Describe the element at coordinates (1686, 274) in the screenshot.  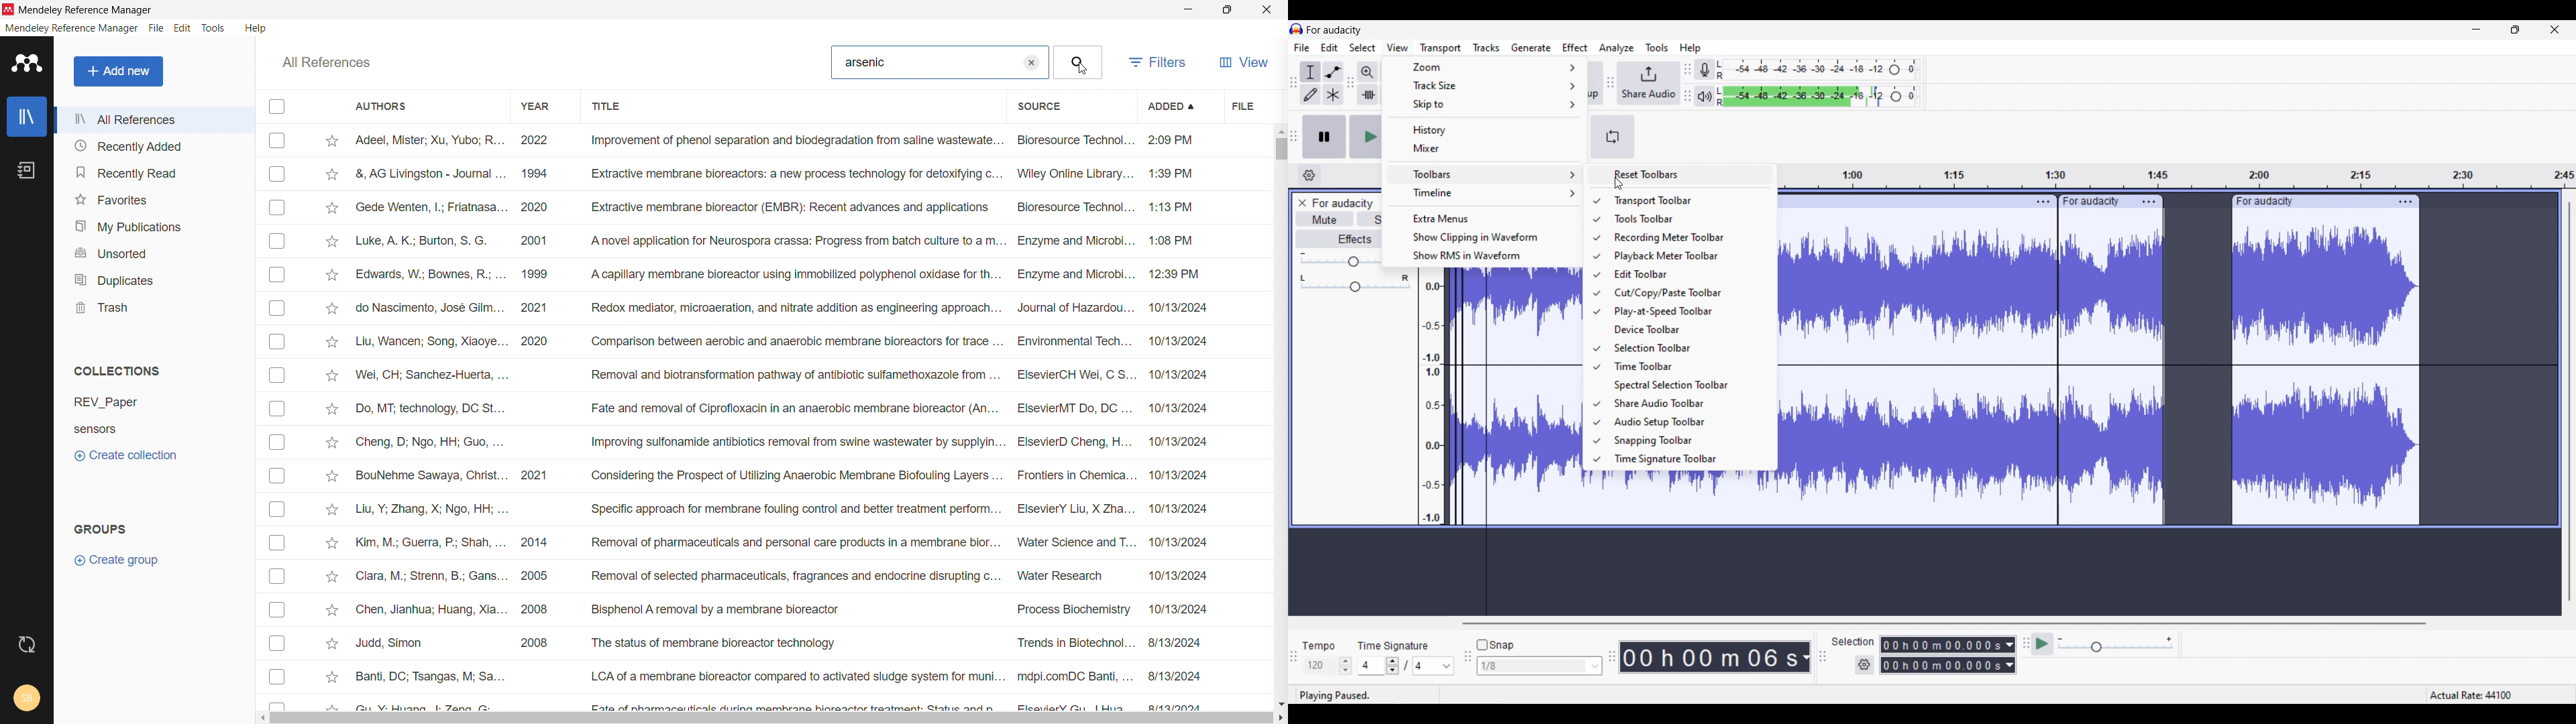
I see `Edit toolbar` at that location.